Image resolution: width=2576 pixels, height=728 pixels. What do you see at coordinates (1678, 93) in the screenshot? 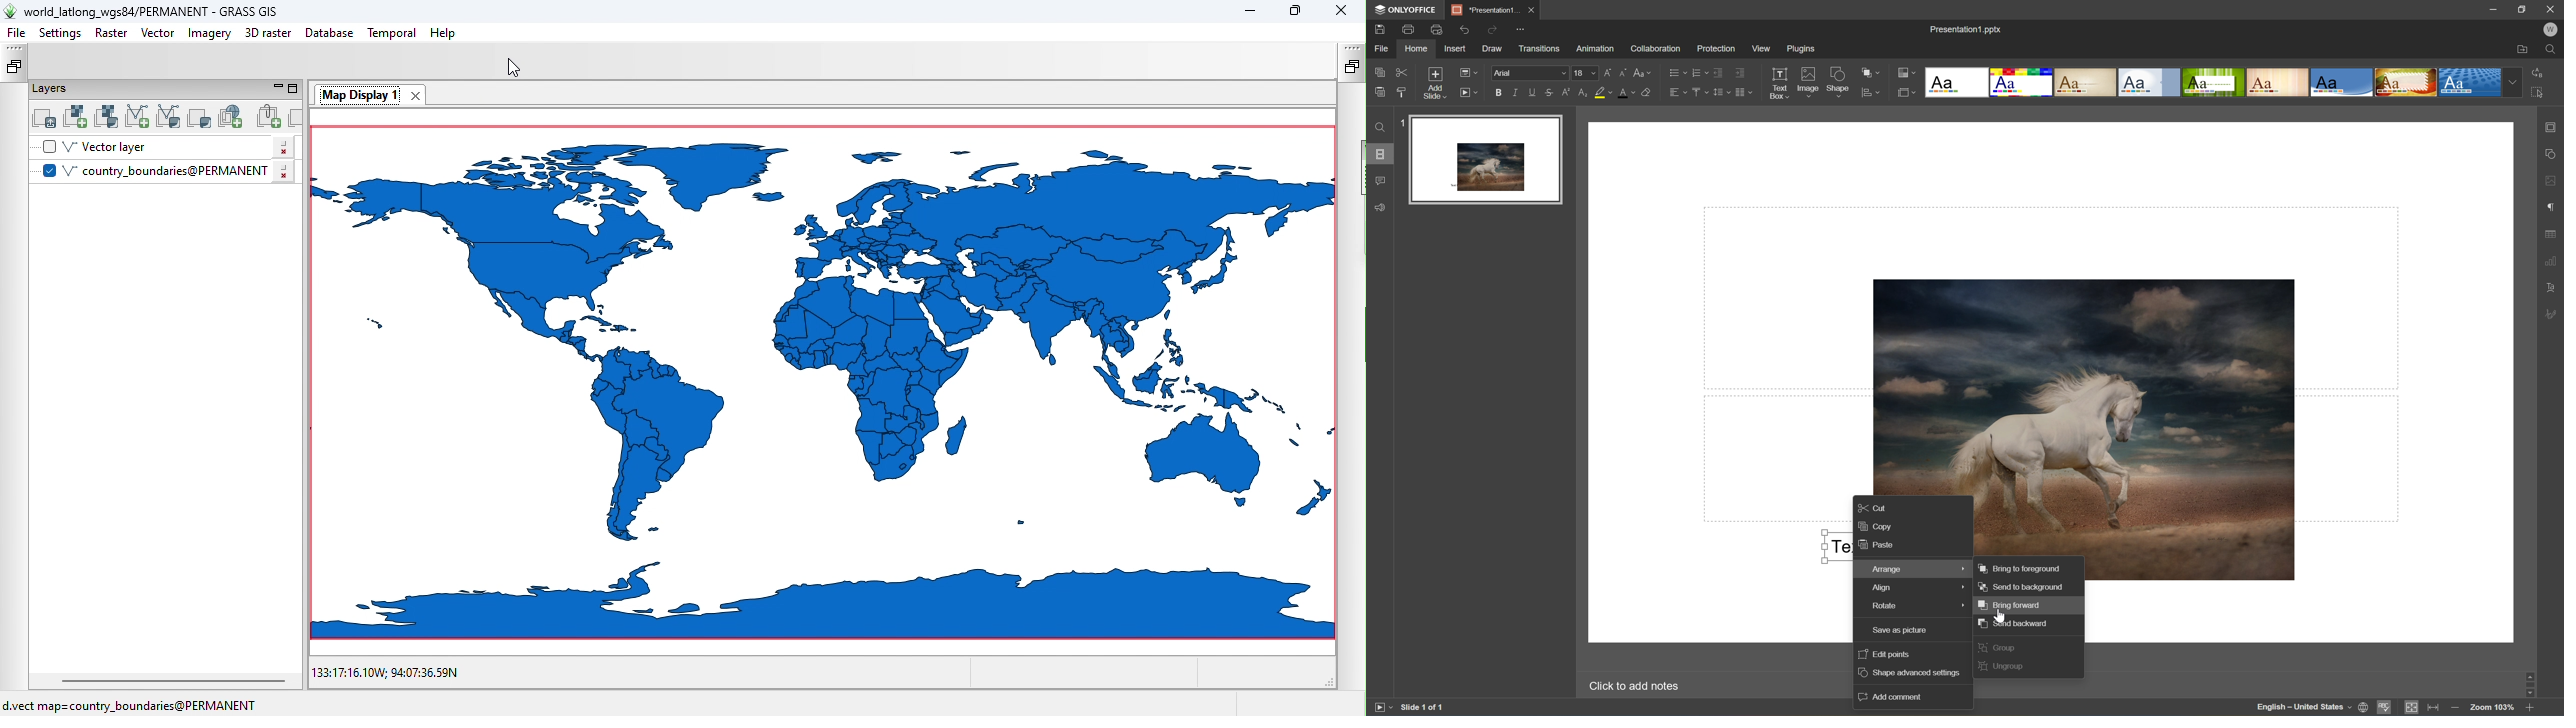
I see `Horizontal align` at bounding box center [1678, 93].